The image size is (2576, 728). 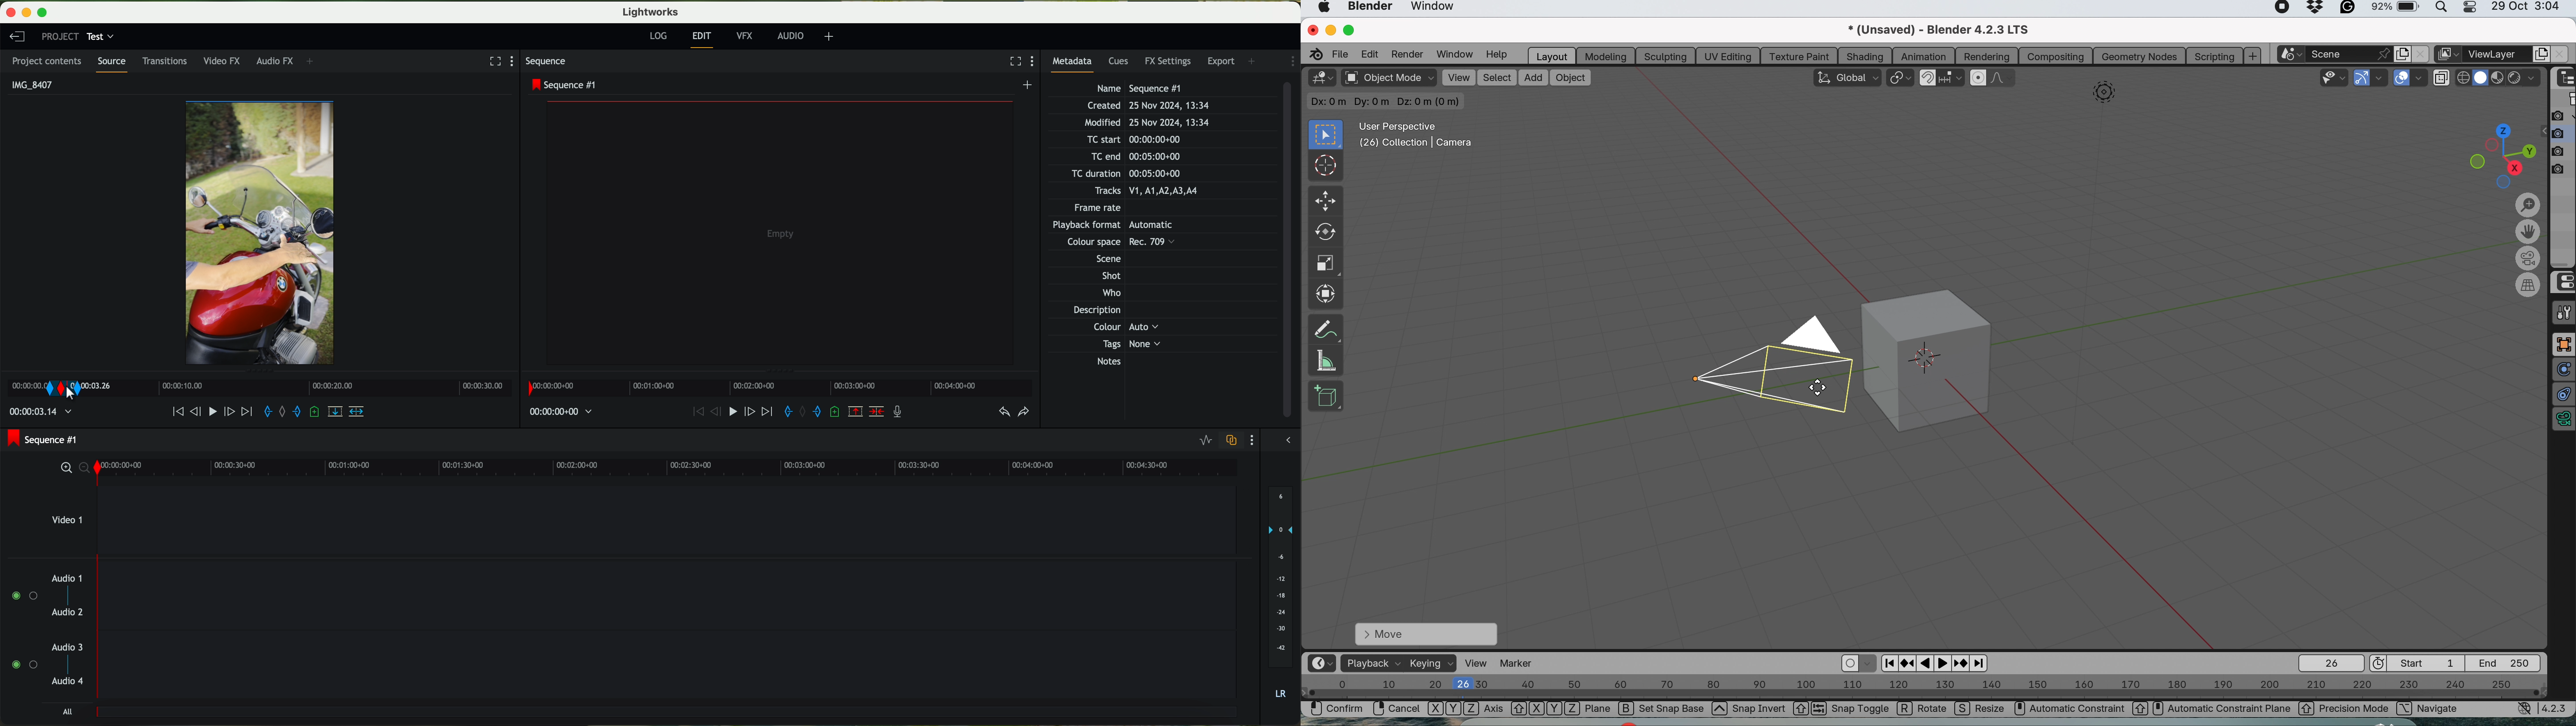 What do you see at coordinates (246, 412) in the screenshot?
I see `move foward` at bounding box center [246, 412].